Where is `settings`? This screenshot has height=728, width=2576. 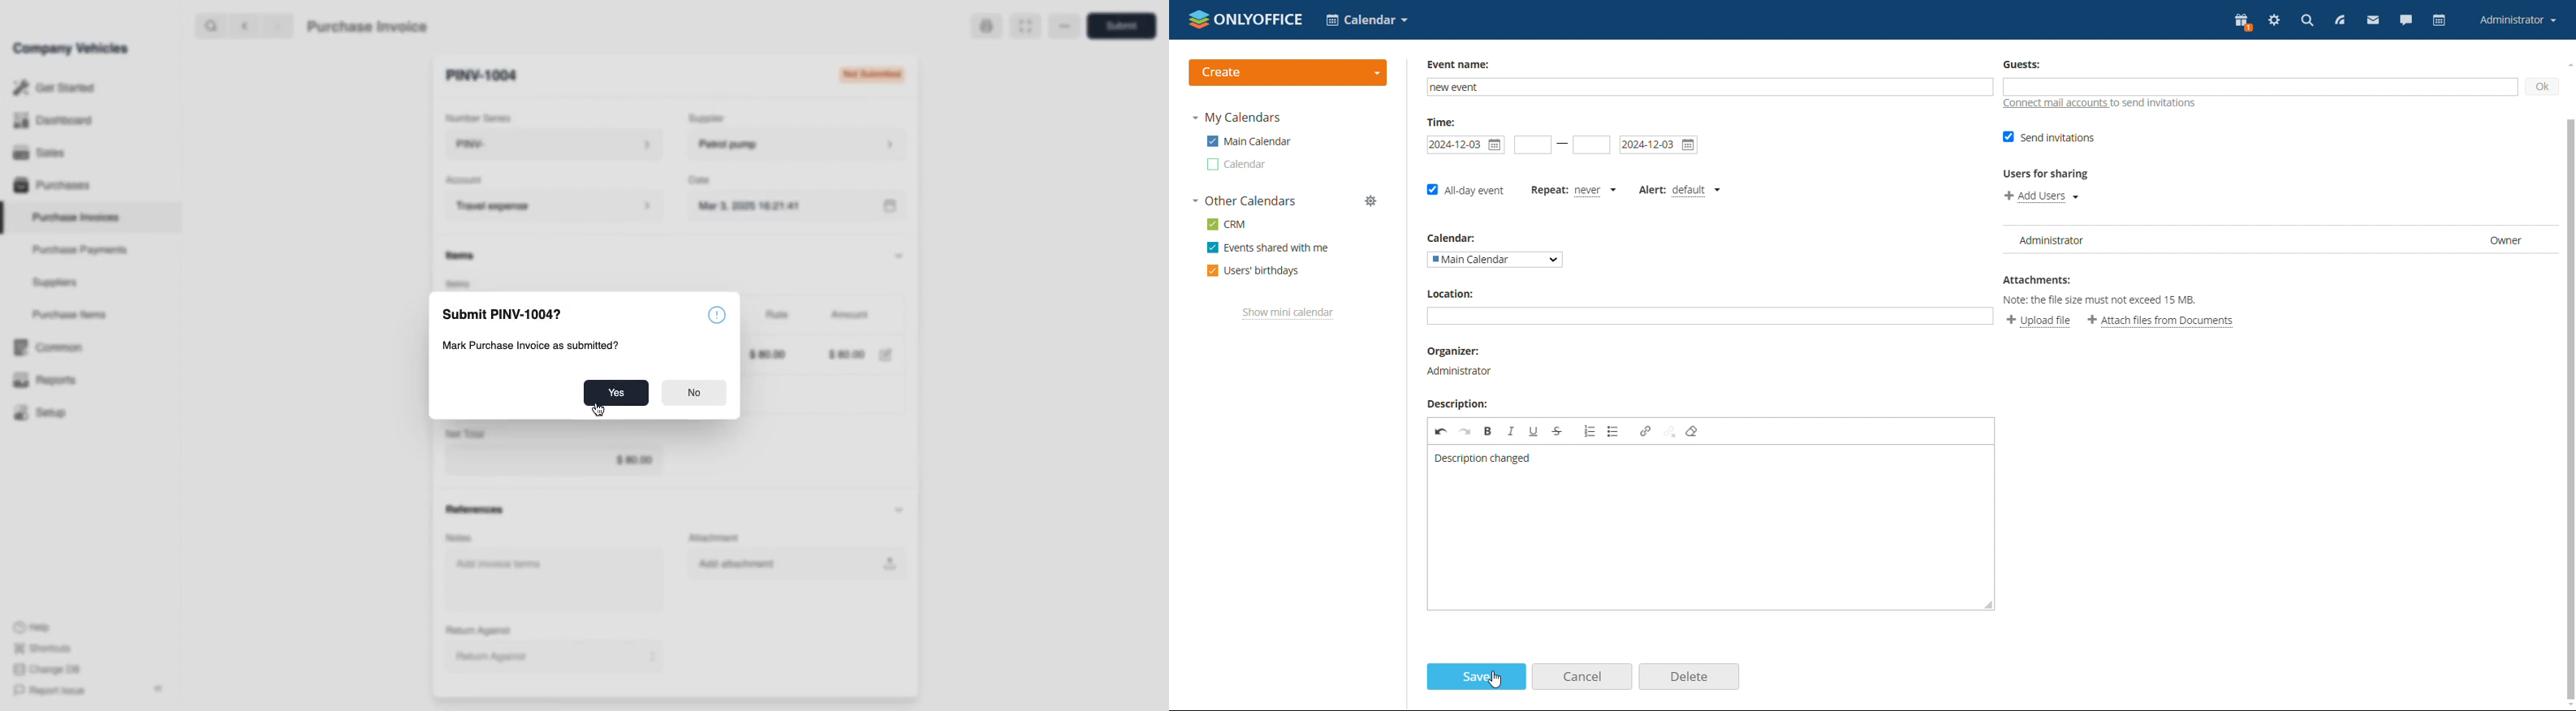 settings is located at coordinates (2275, 21).